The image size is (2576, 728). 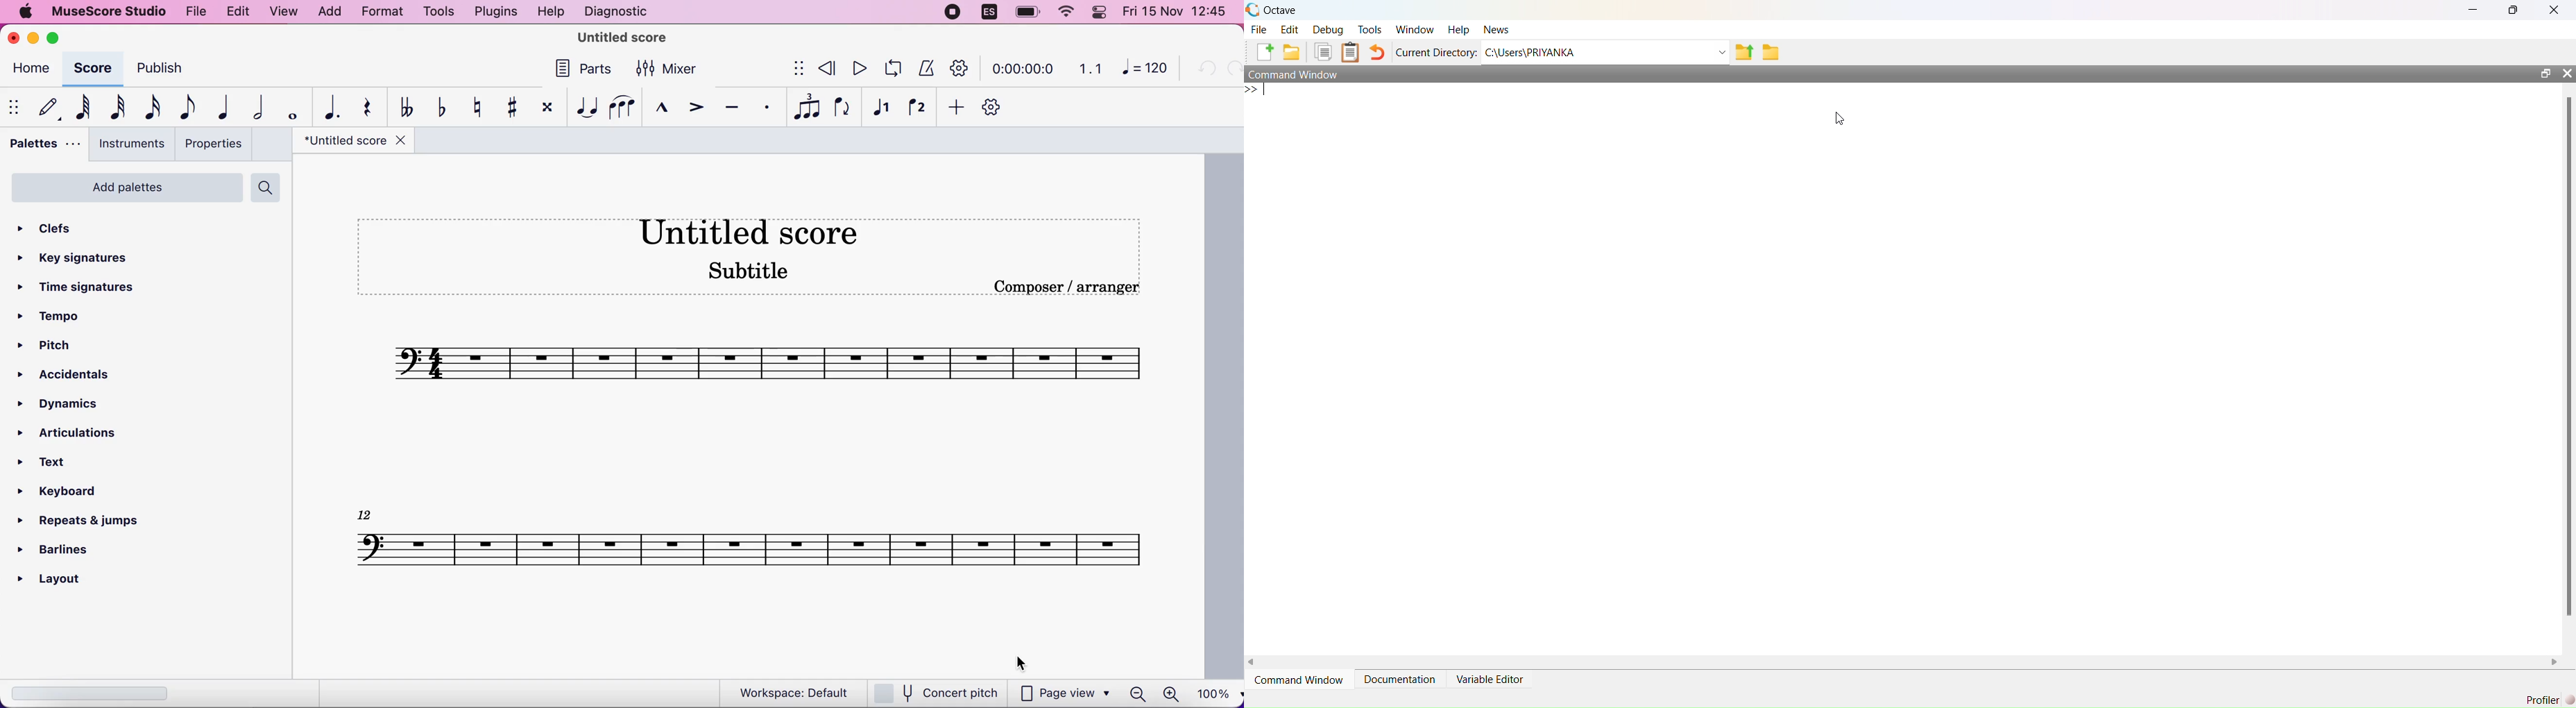 I want to click on mac logo, so click(x=26, y=13).